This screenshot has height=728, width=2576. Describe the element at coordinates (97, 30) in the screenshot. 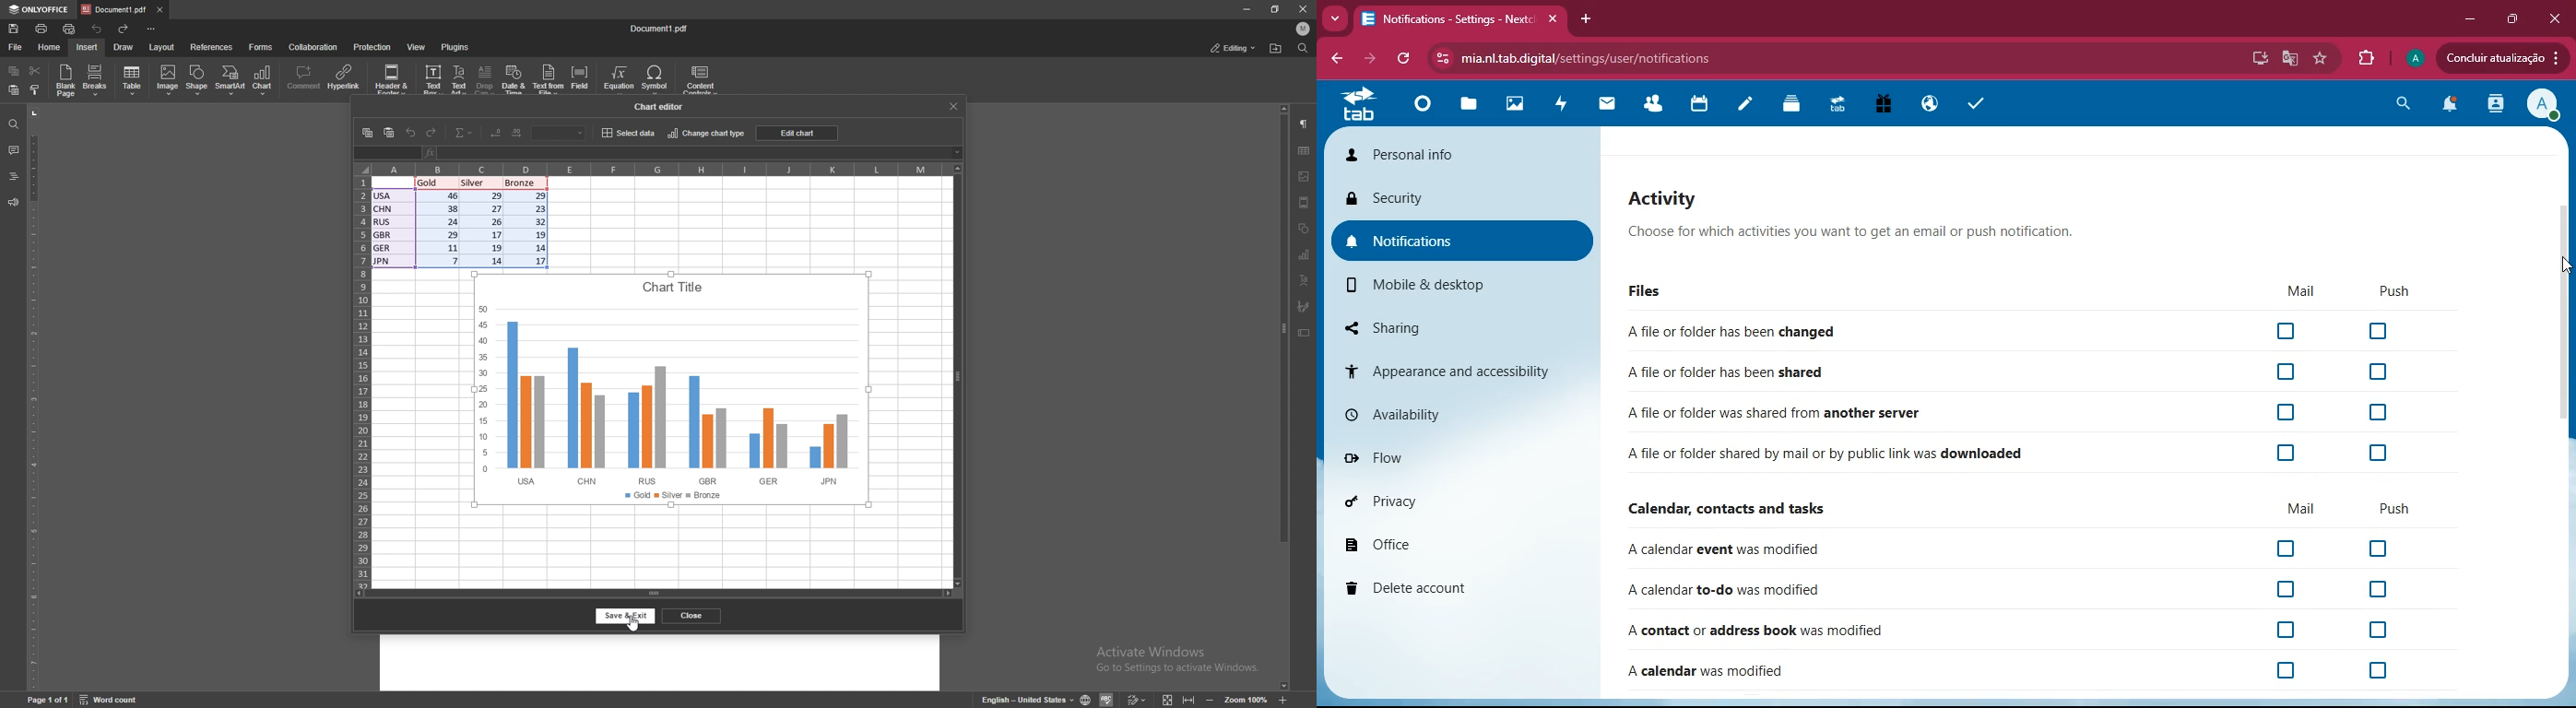

I see `undo` at that location.